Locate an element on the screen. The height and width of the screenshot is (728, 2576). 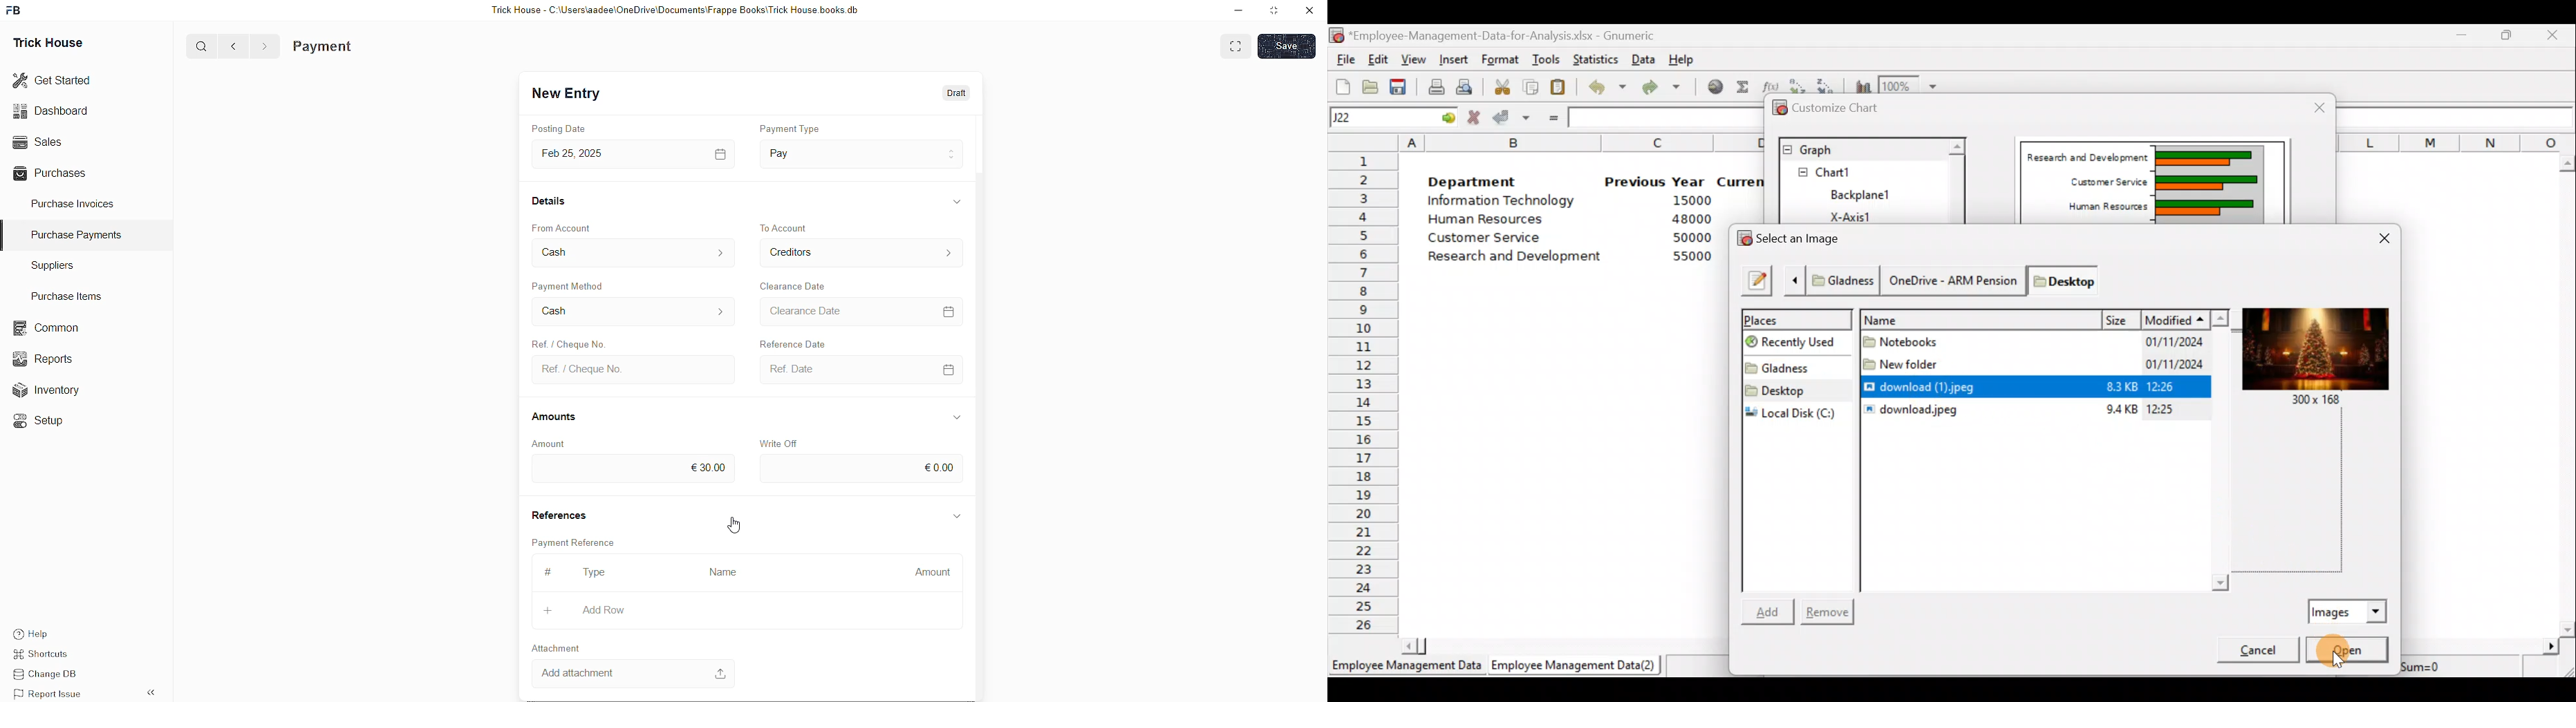
Image Preview is located at coordinates (2313, 350).